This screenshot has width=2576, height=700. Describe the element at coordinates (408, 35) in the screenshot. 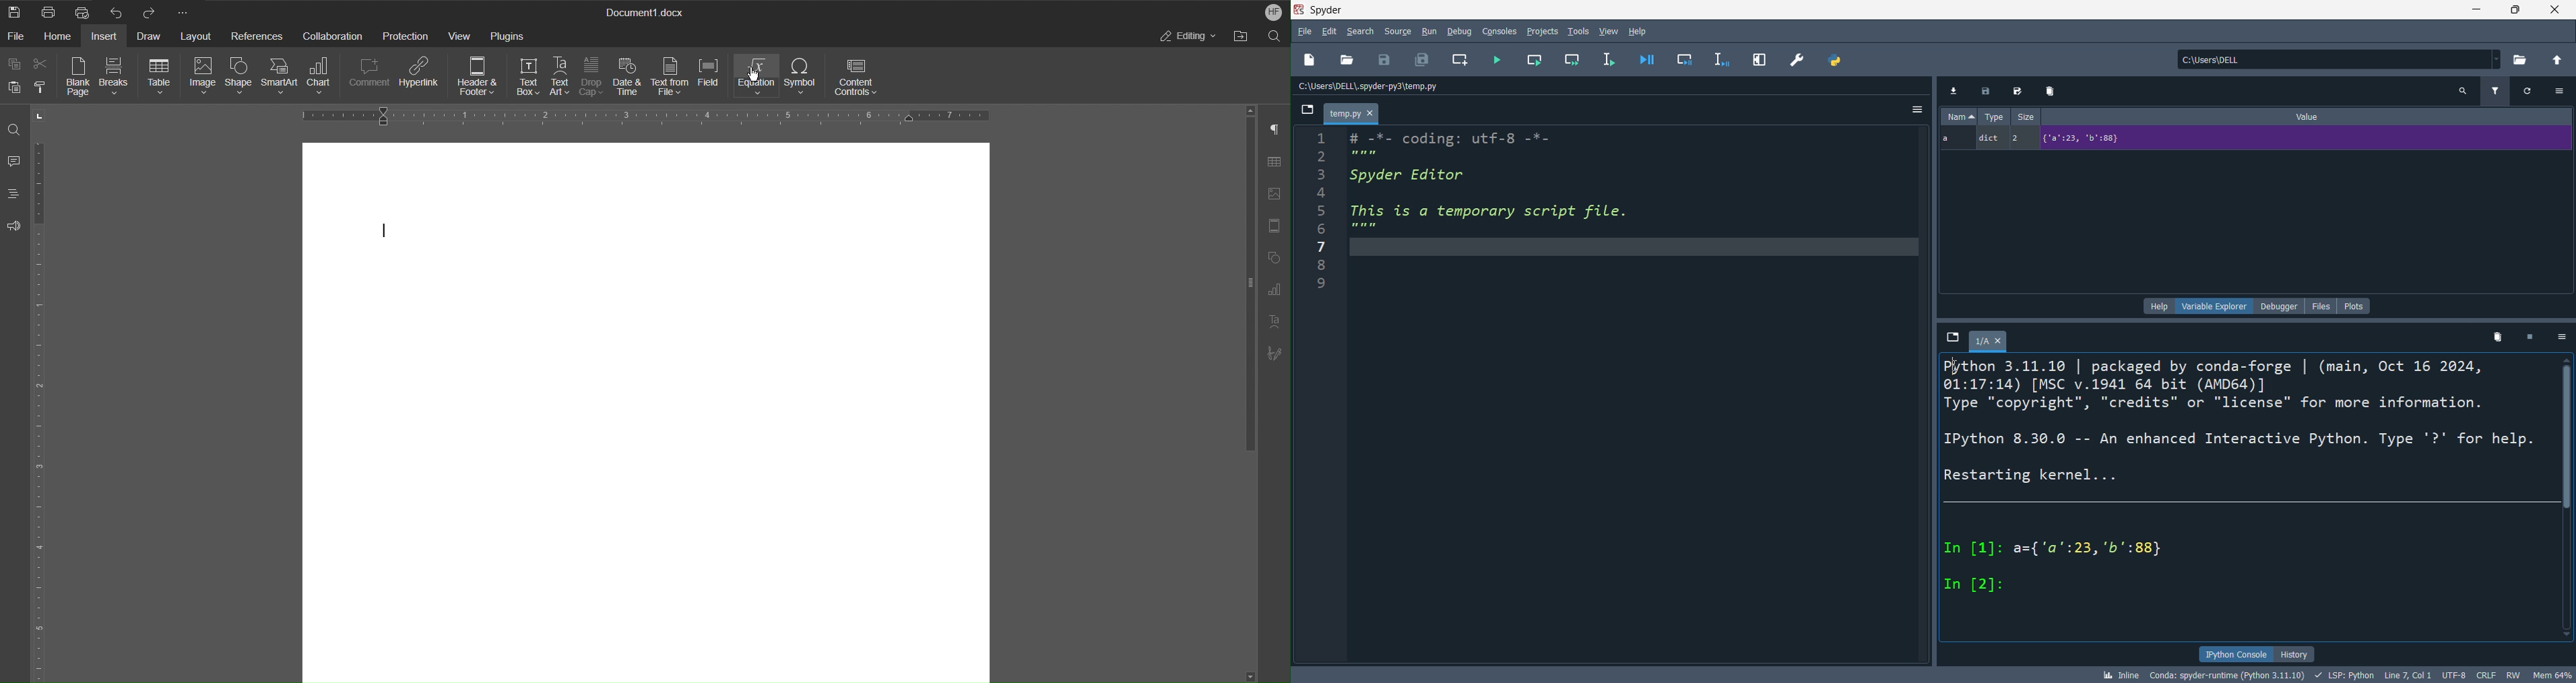

I see `Protection` at that location.